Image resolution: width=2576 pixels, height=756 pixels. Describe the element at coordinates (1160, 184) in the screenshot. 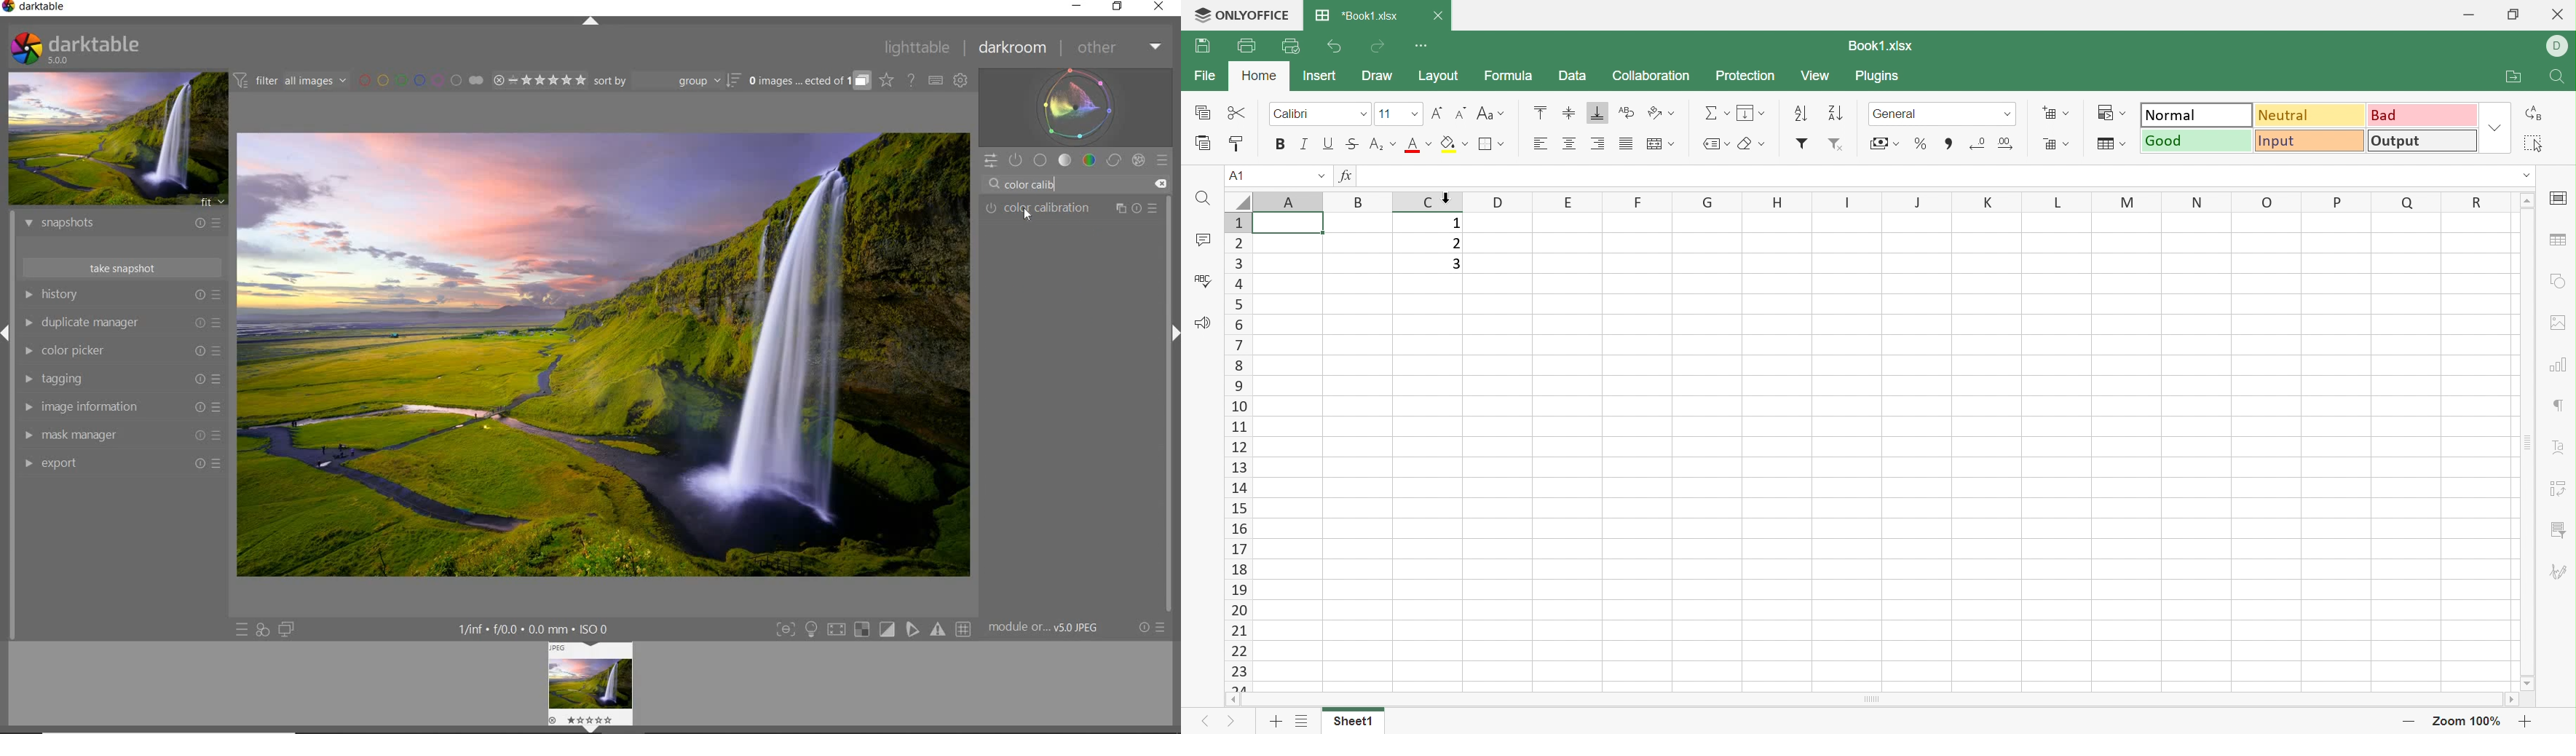

I see `DELETE` at that location.